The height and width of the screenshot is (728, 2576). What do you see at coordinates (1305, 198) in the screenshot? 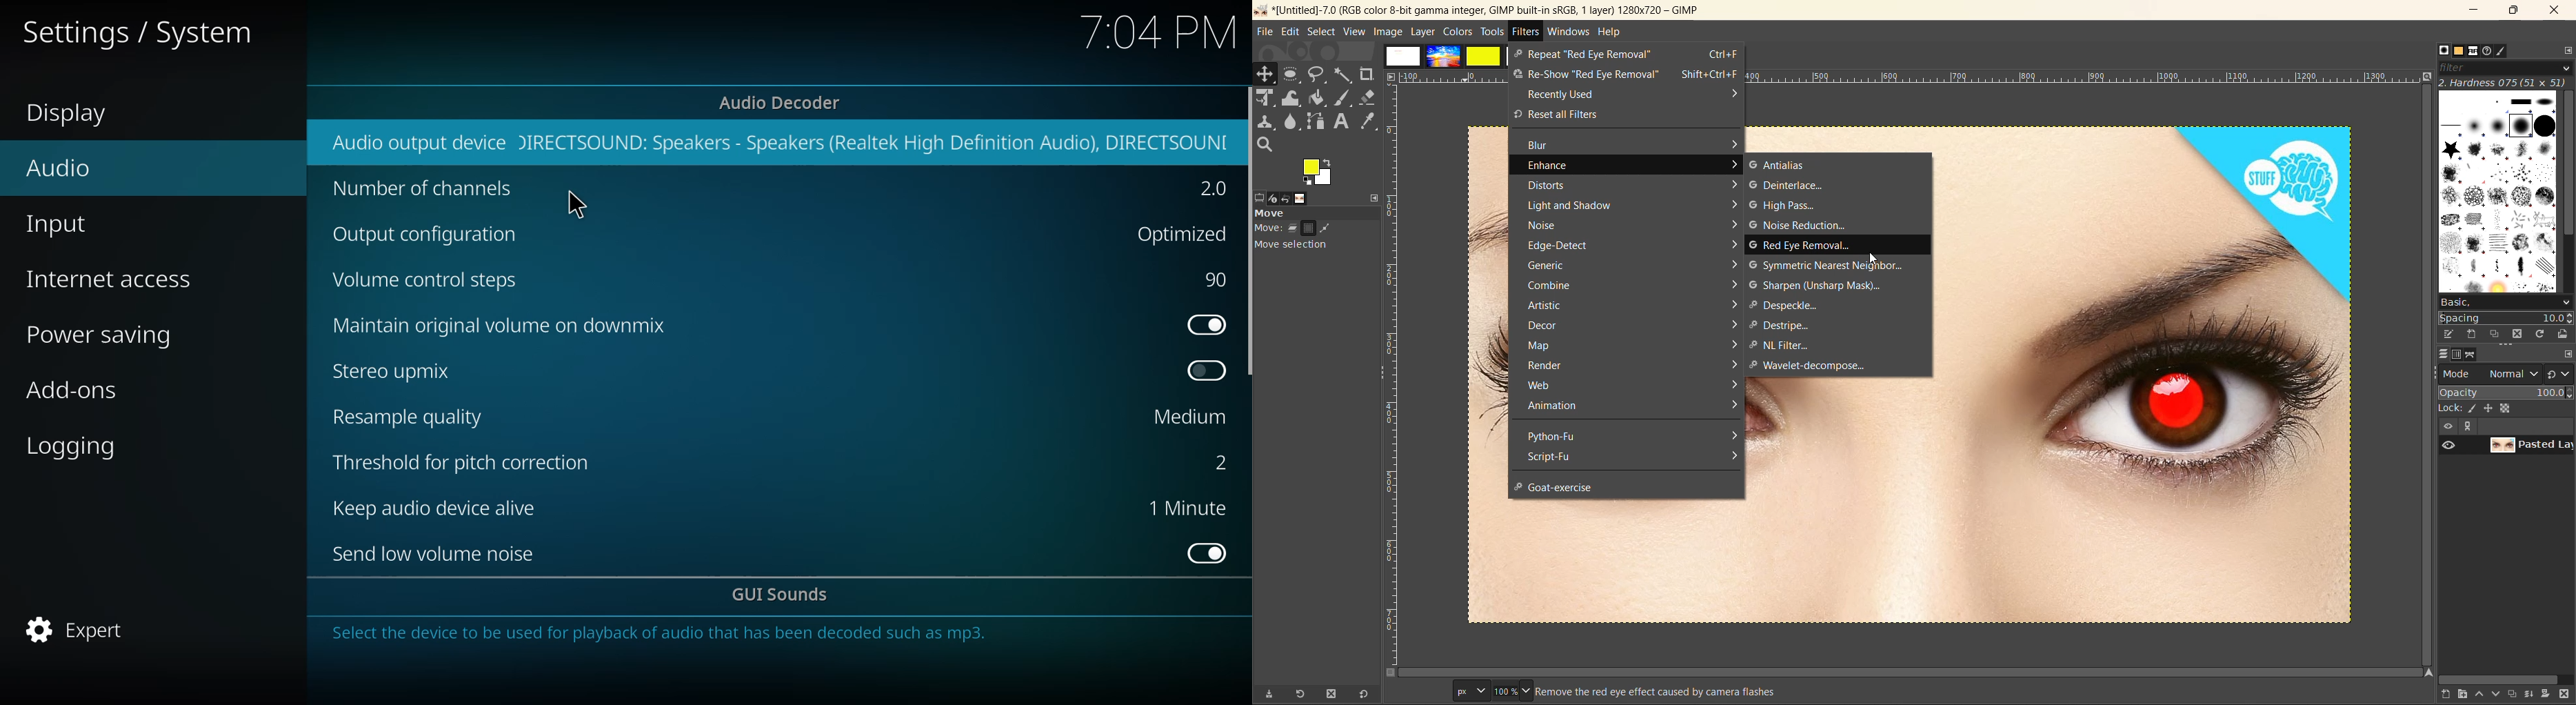
I see `images` at bounding box center [1305, 198].